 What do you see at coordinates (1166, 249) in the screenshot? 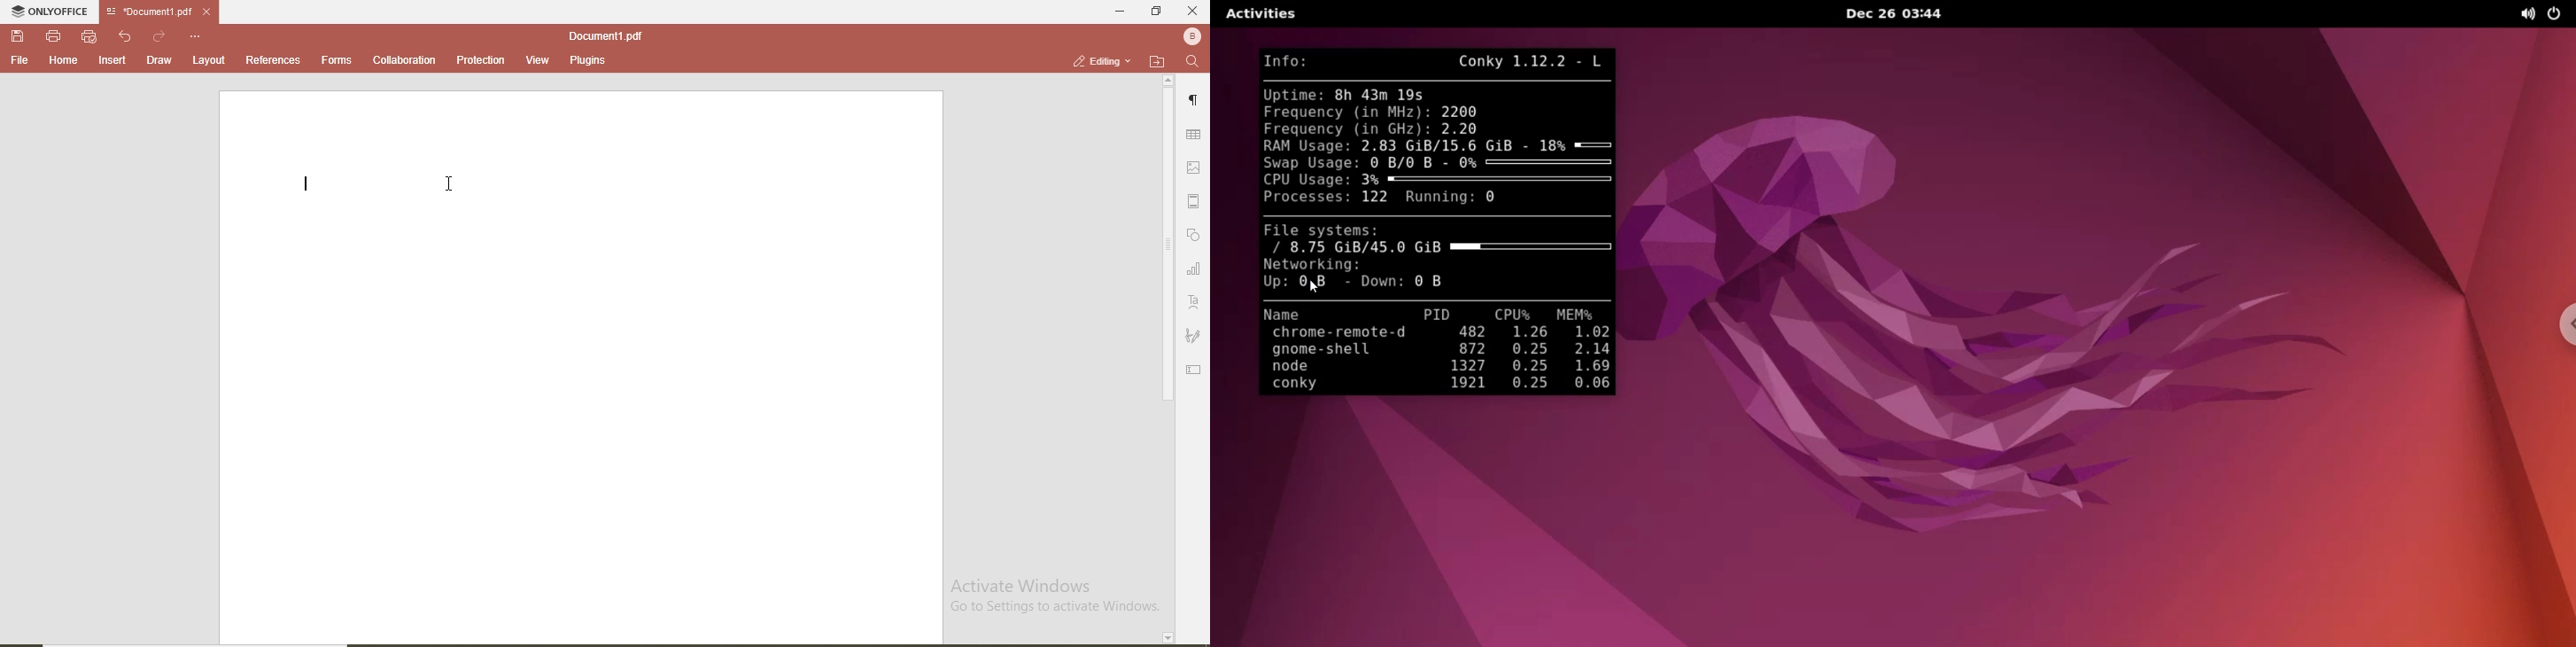
I see `scroll bar` at bounding box center [1166, 249].